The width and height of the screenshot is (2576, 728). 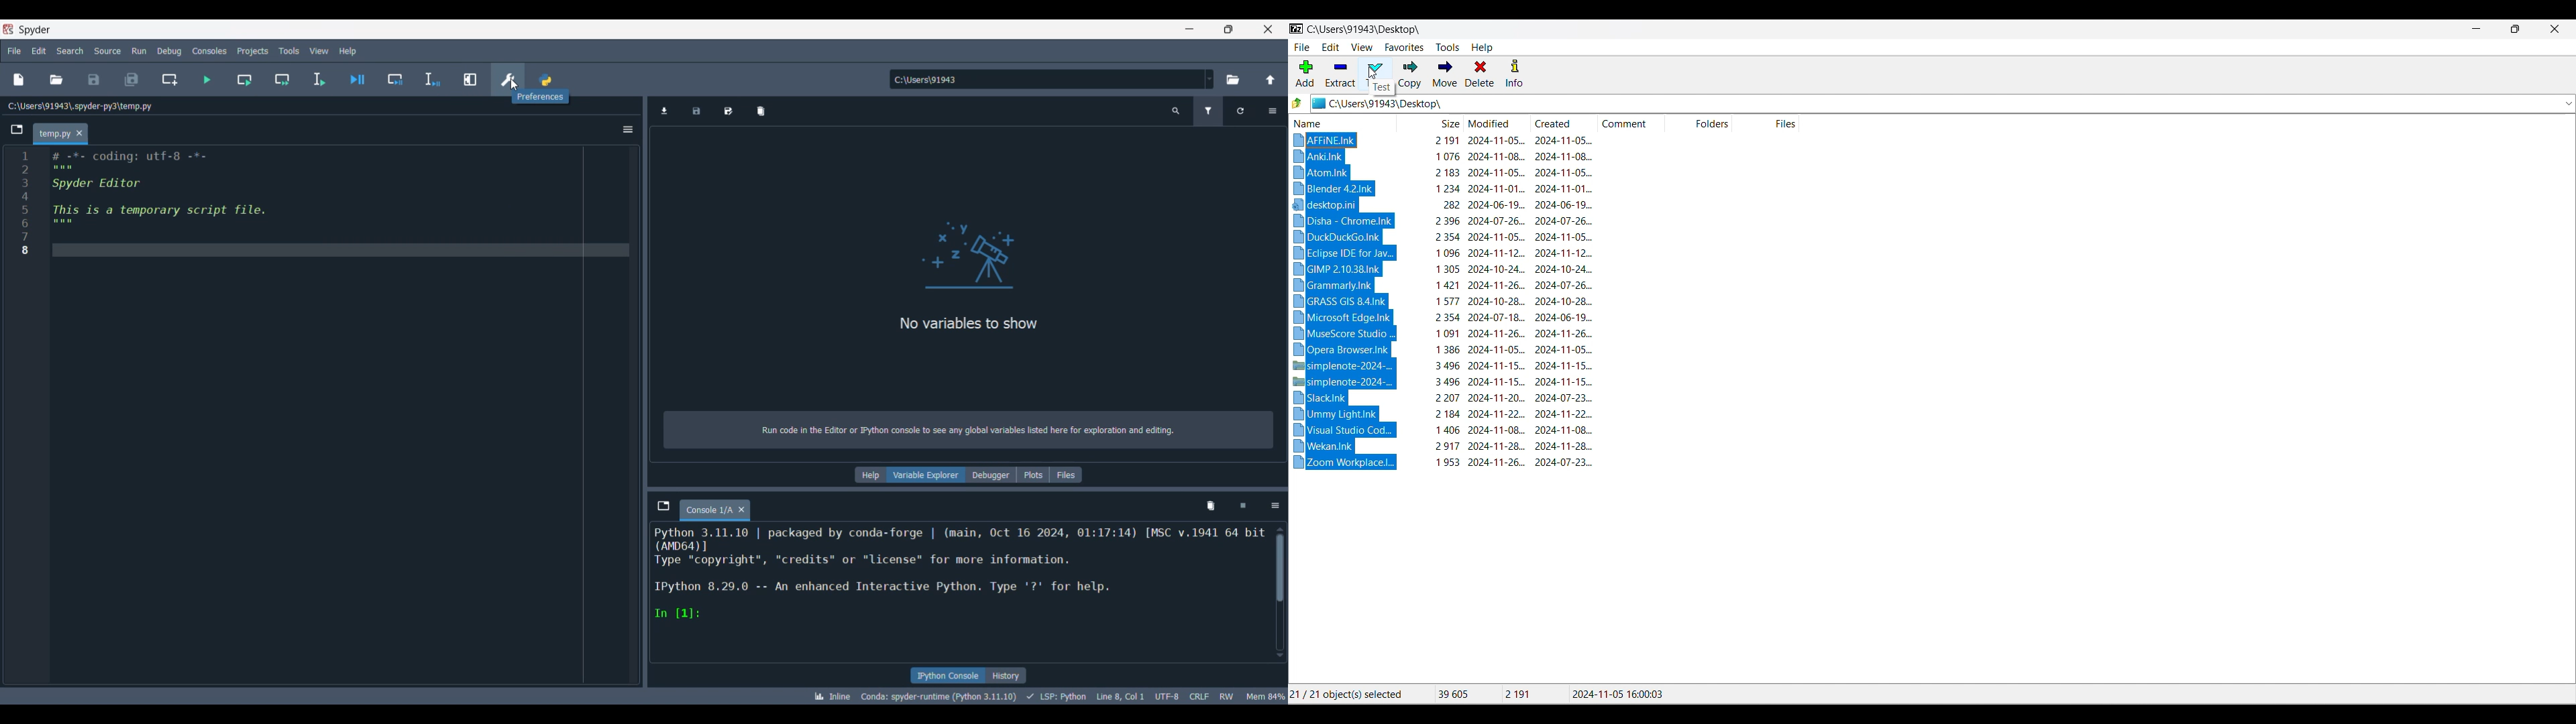 What do you see at coordinates (1233, 80) in the screenshot?
I see `Browse a default directory` at bounding box center [1233, 80].